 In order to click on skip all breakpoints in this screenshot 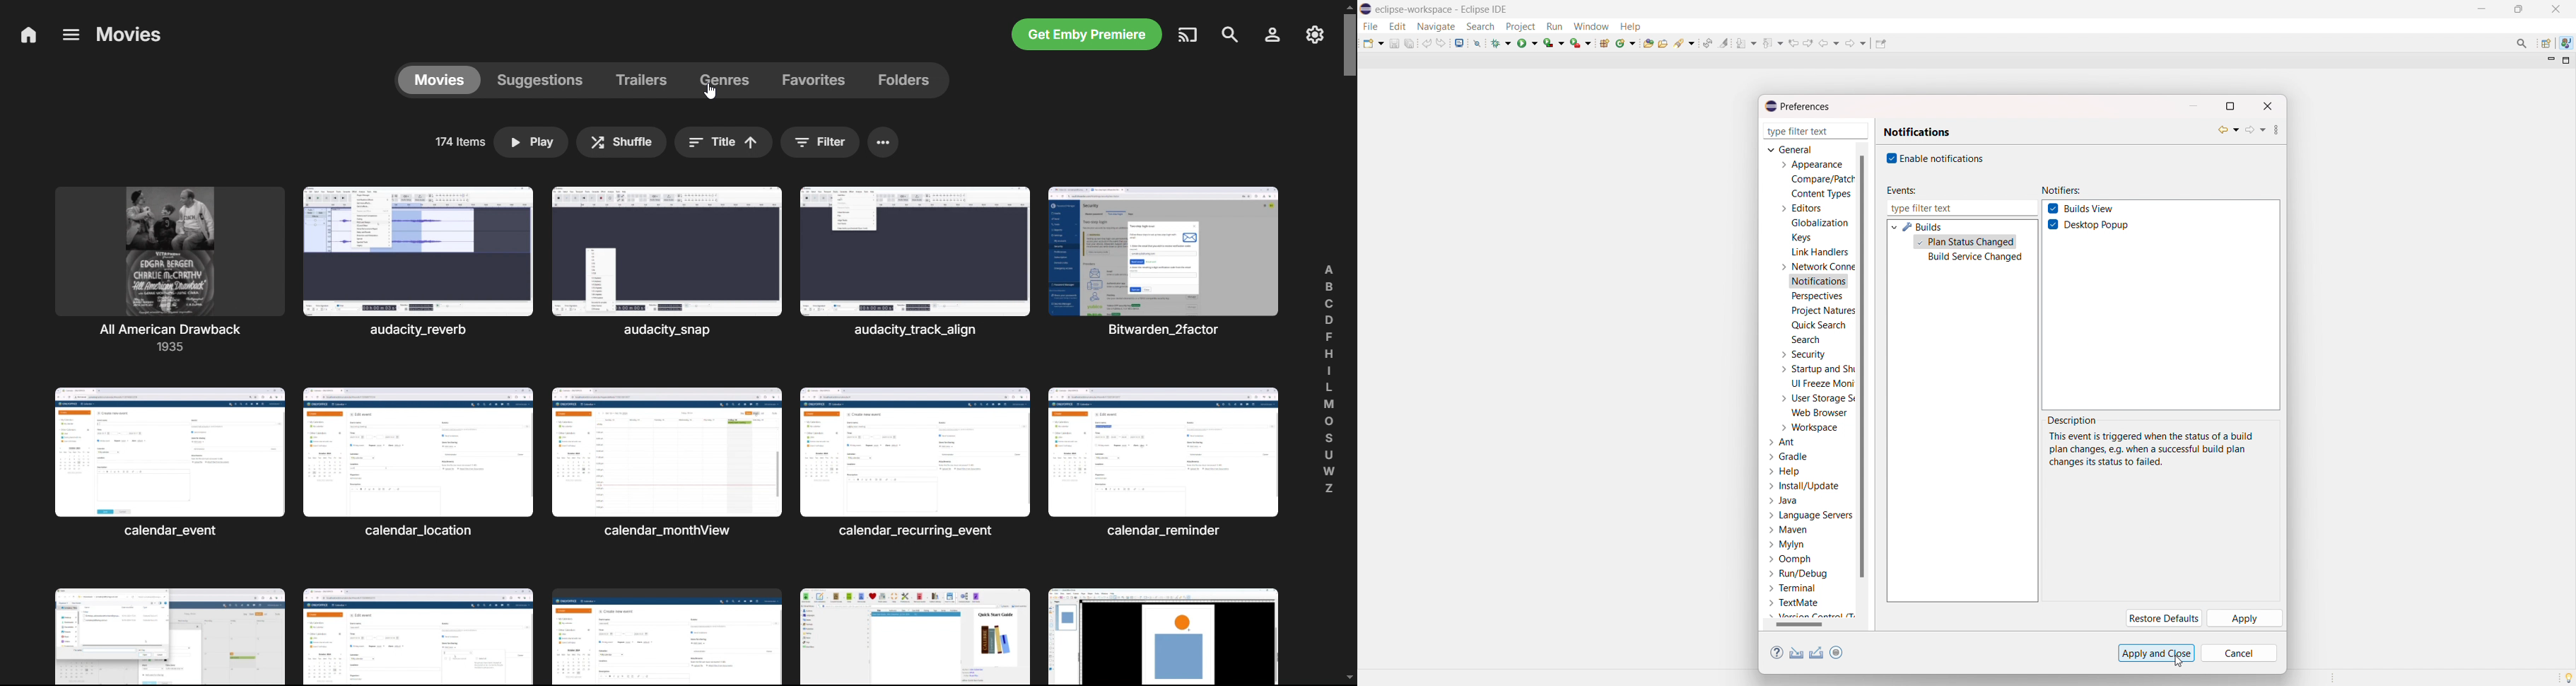, I will do `click(1477, 43)`.